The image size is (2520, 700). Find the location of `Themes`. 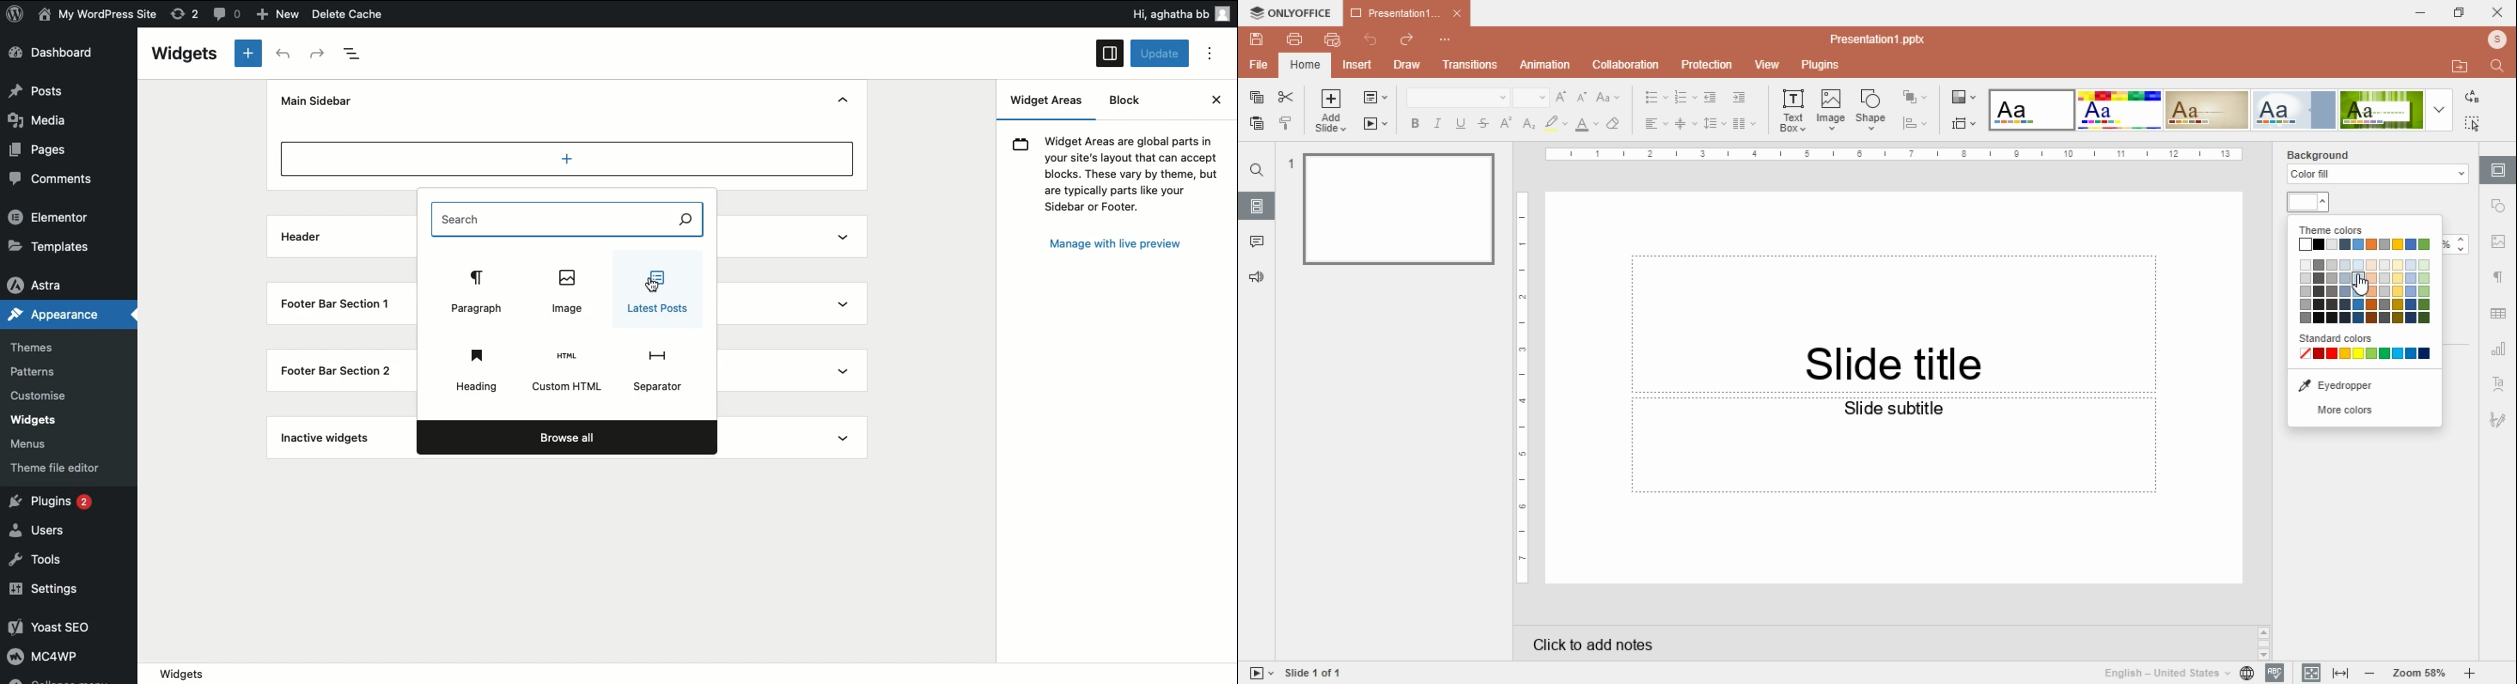

Themes is located at coordinates (46, 347).